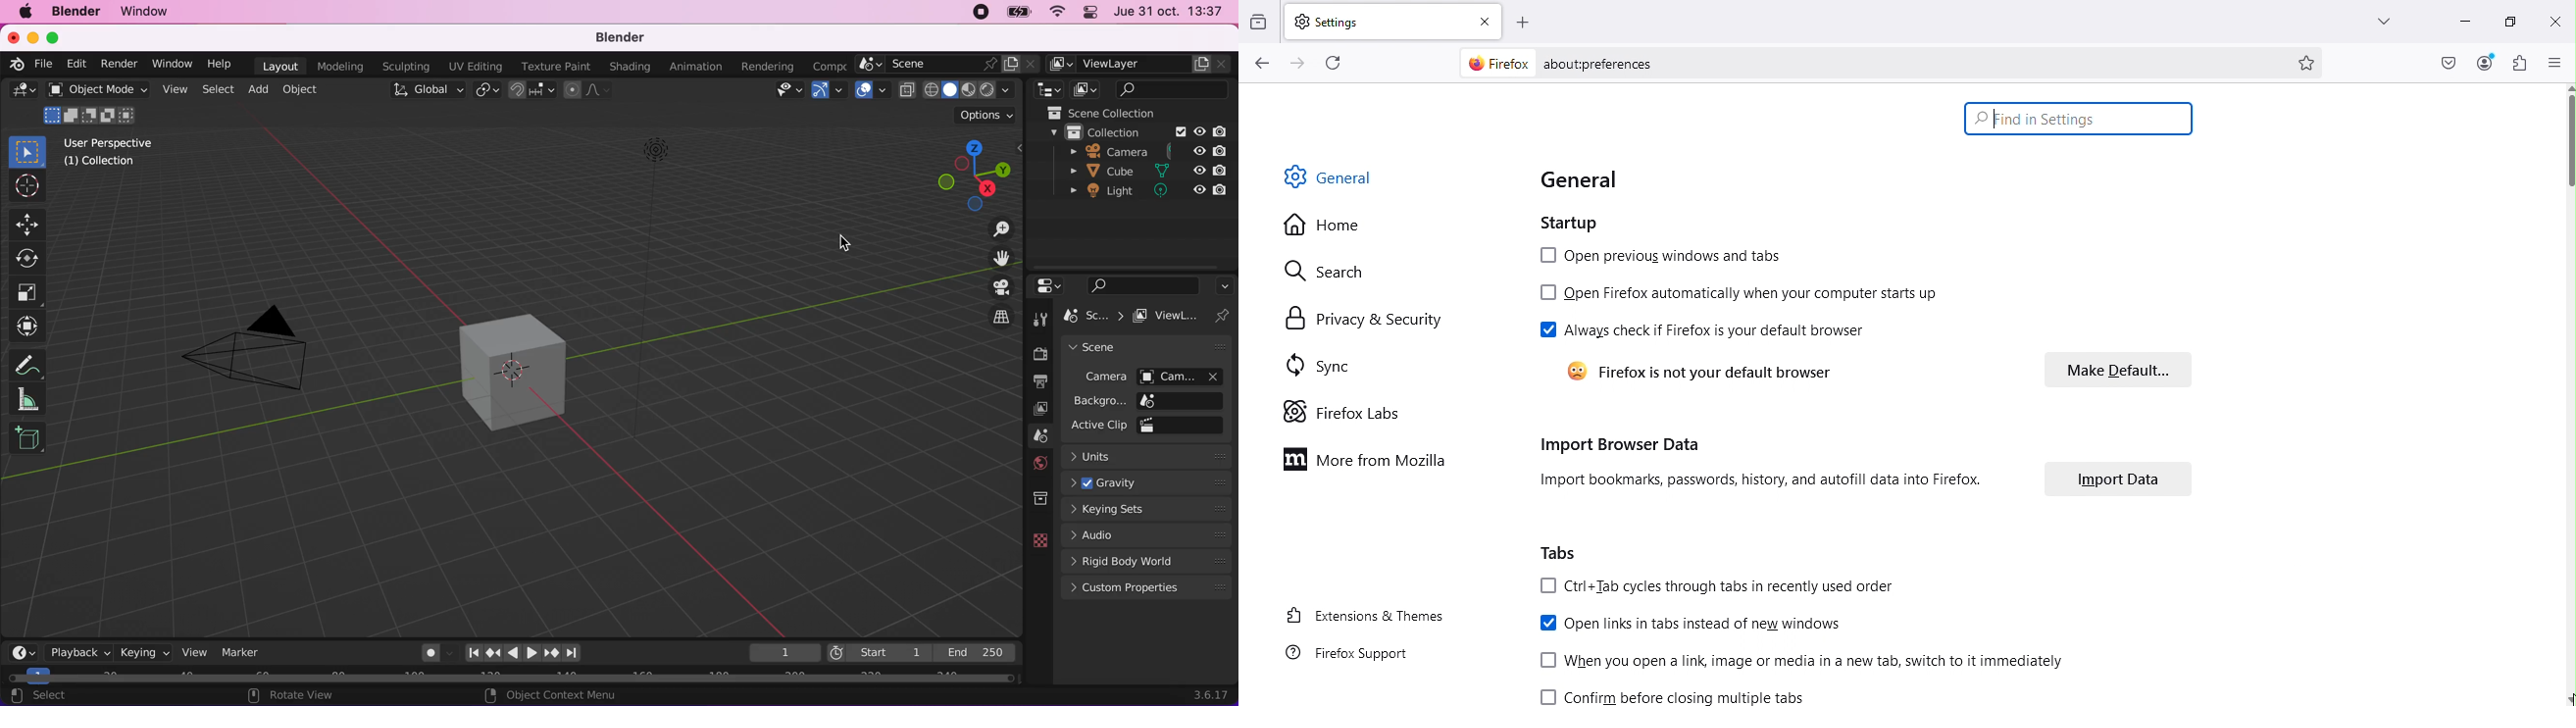  What do you see at coordinates (1344, 413) in the screenshot?
I see `Firefox labs` at bounding box center [1344, 413].